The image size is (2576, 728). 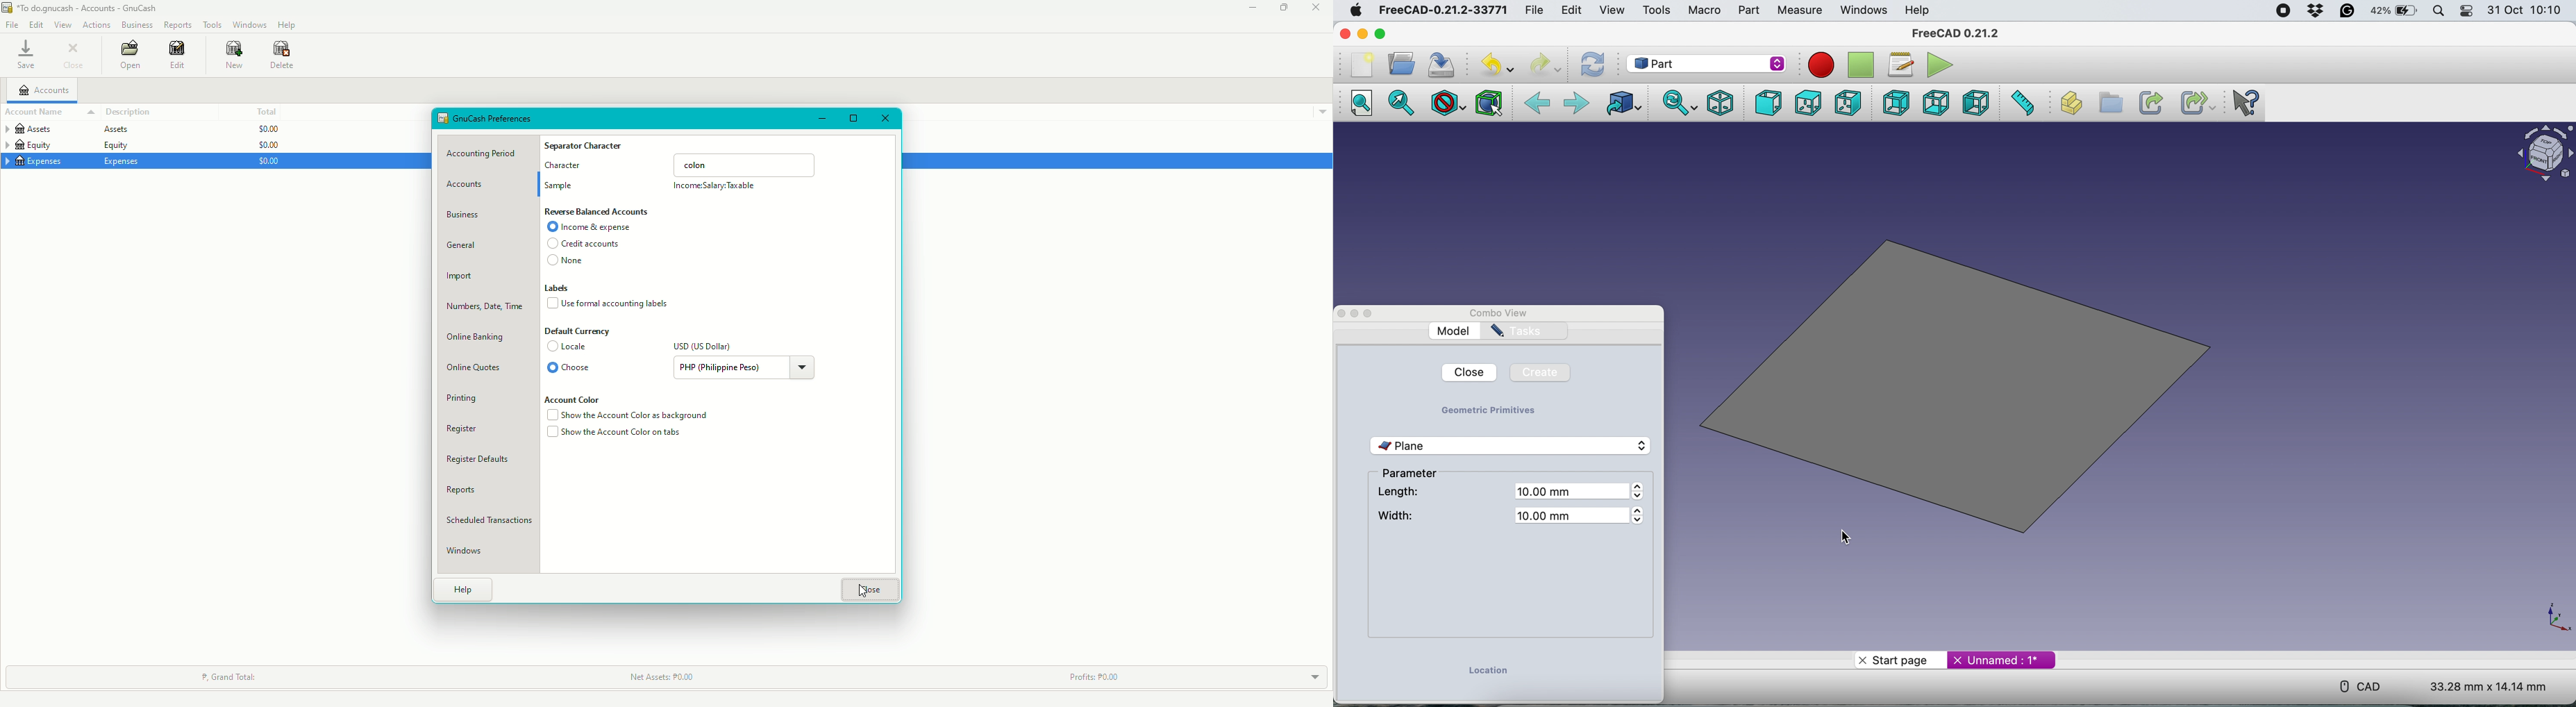 I want to click on Edit, so click(x=35, y=24).